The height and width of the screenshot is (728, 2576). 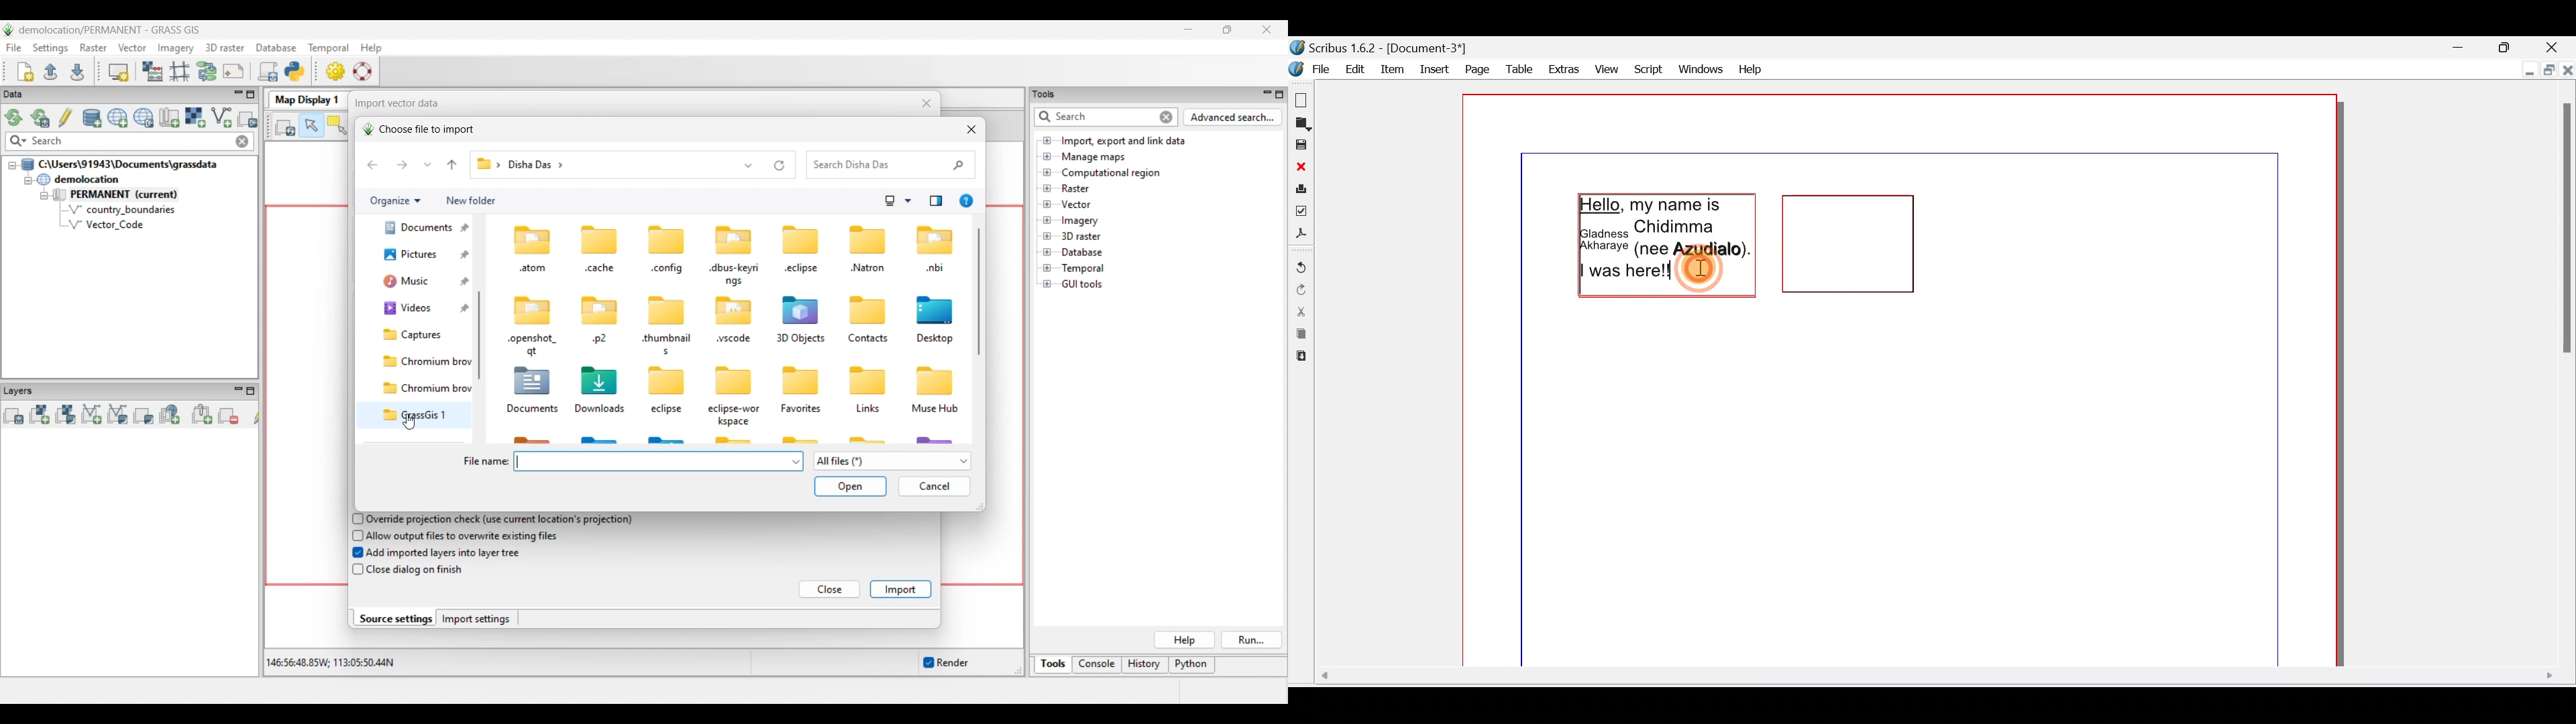 What do you see at coordinates (1301, 334) in the screenshot?
I see `Copy` at bounding box center [1301, 334].